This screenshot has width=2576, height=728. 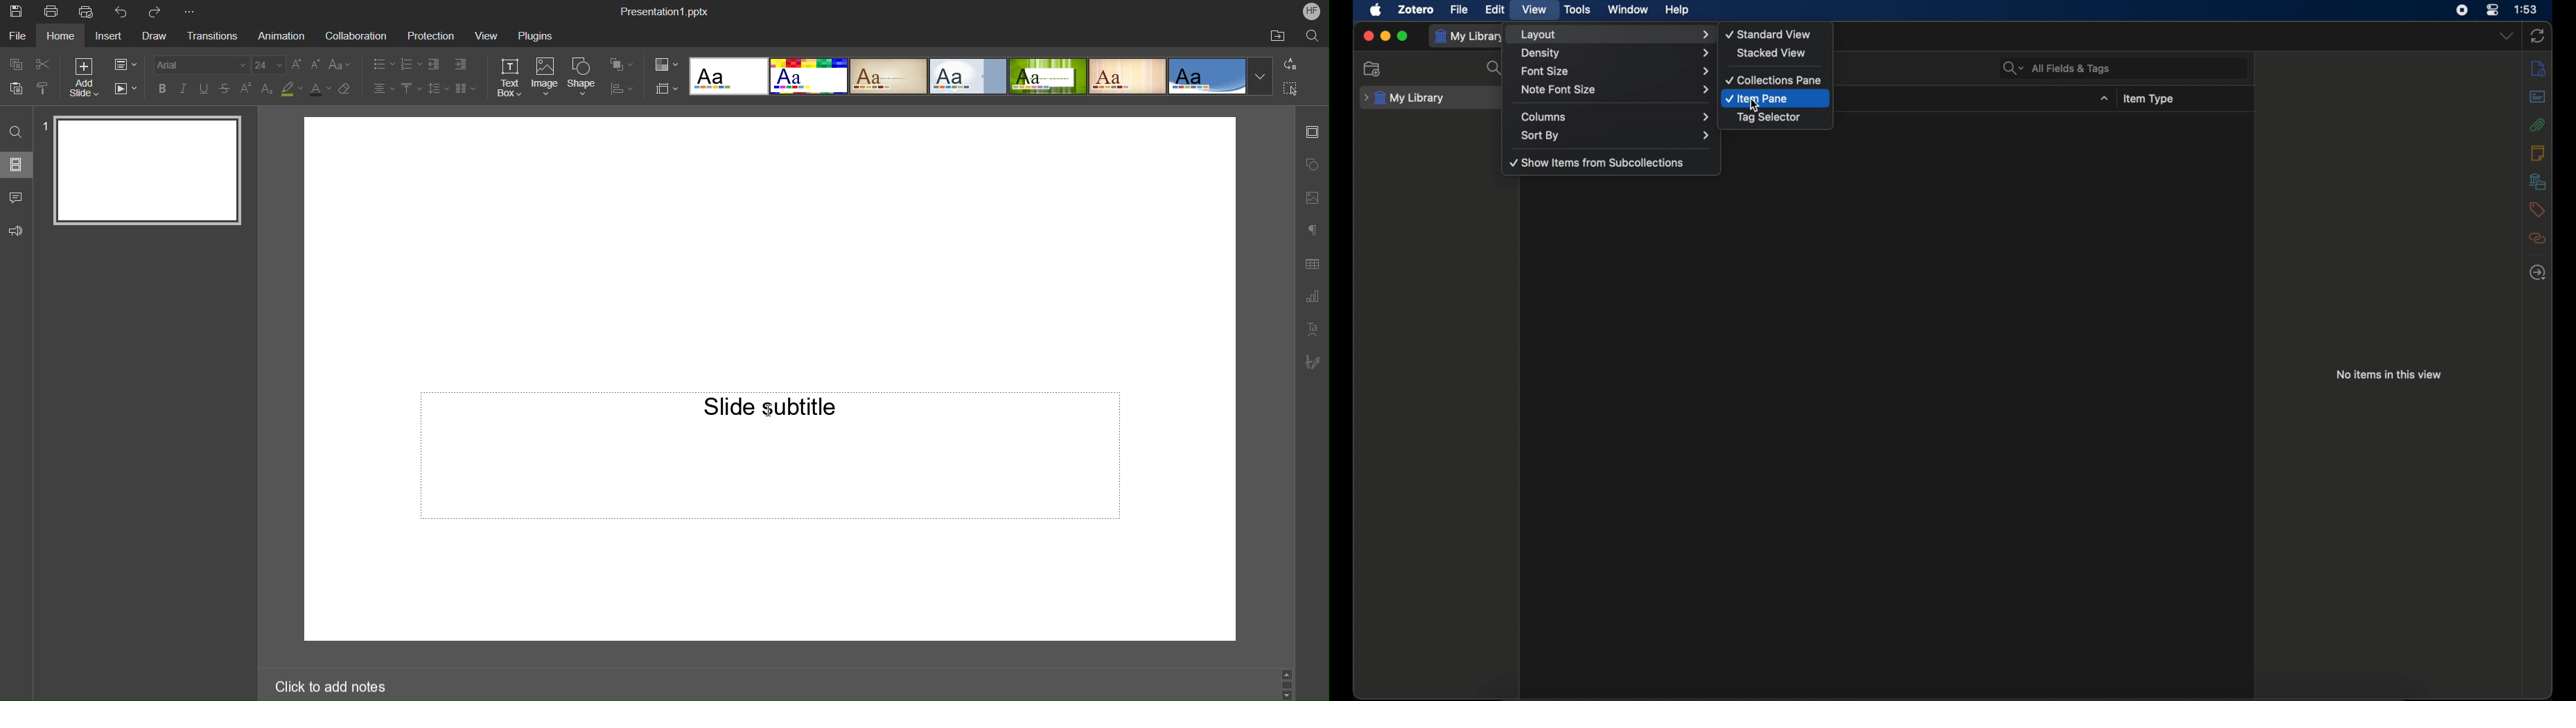 What do you see at coordinates (2538, 96) in the screenshot?
I see `abstract` at bounding box center [2538, 96].